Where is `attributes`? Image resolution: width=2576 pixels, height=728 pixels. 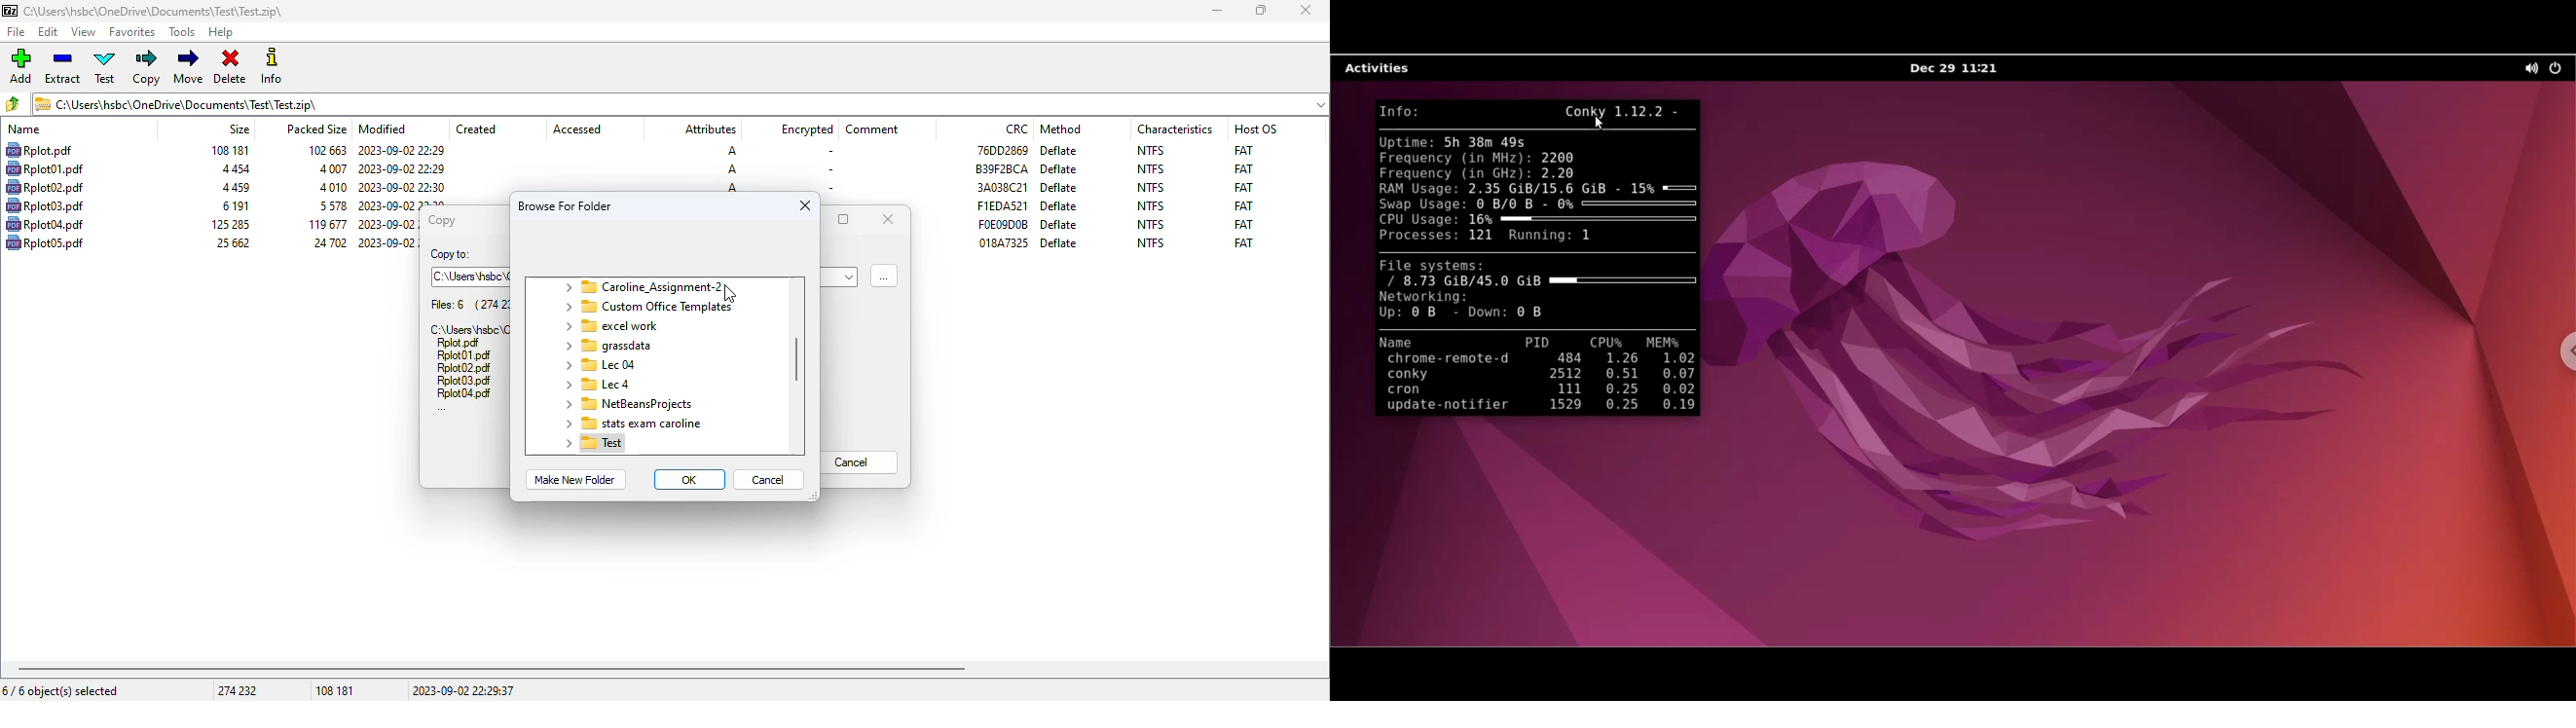
attributes is located at coordinates (709, 129).